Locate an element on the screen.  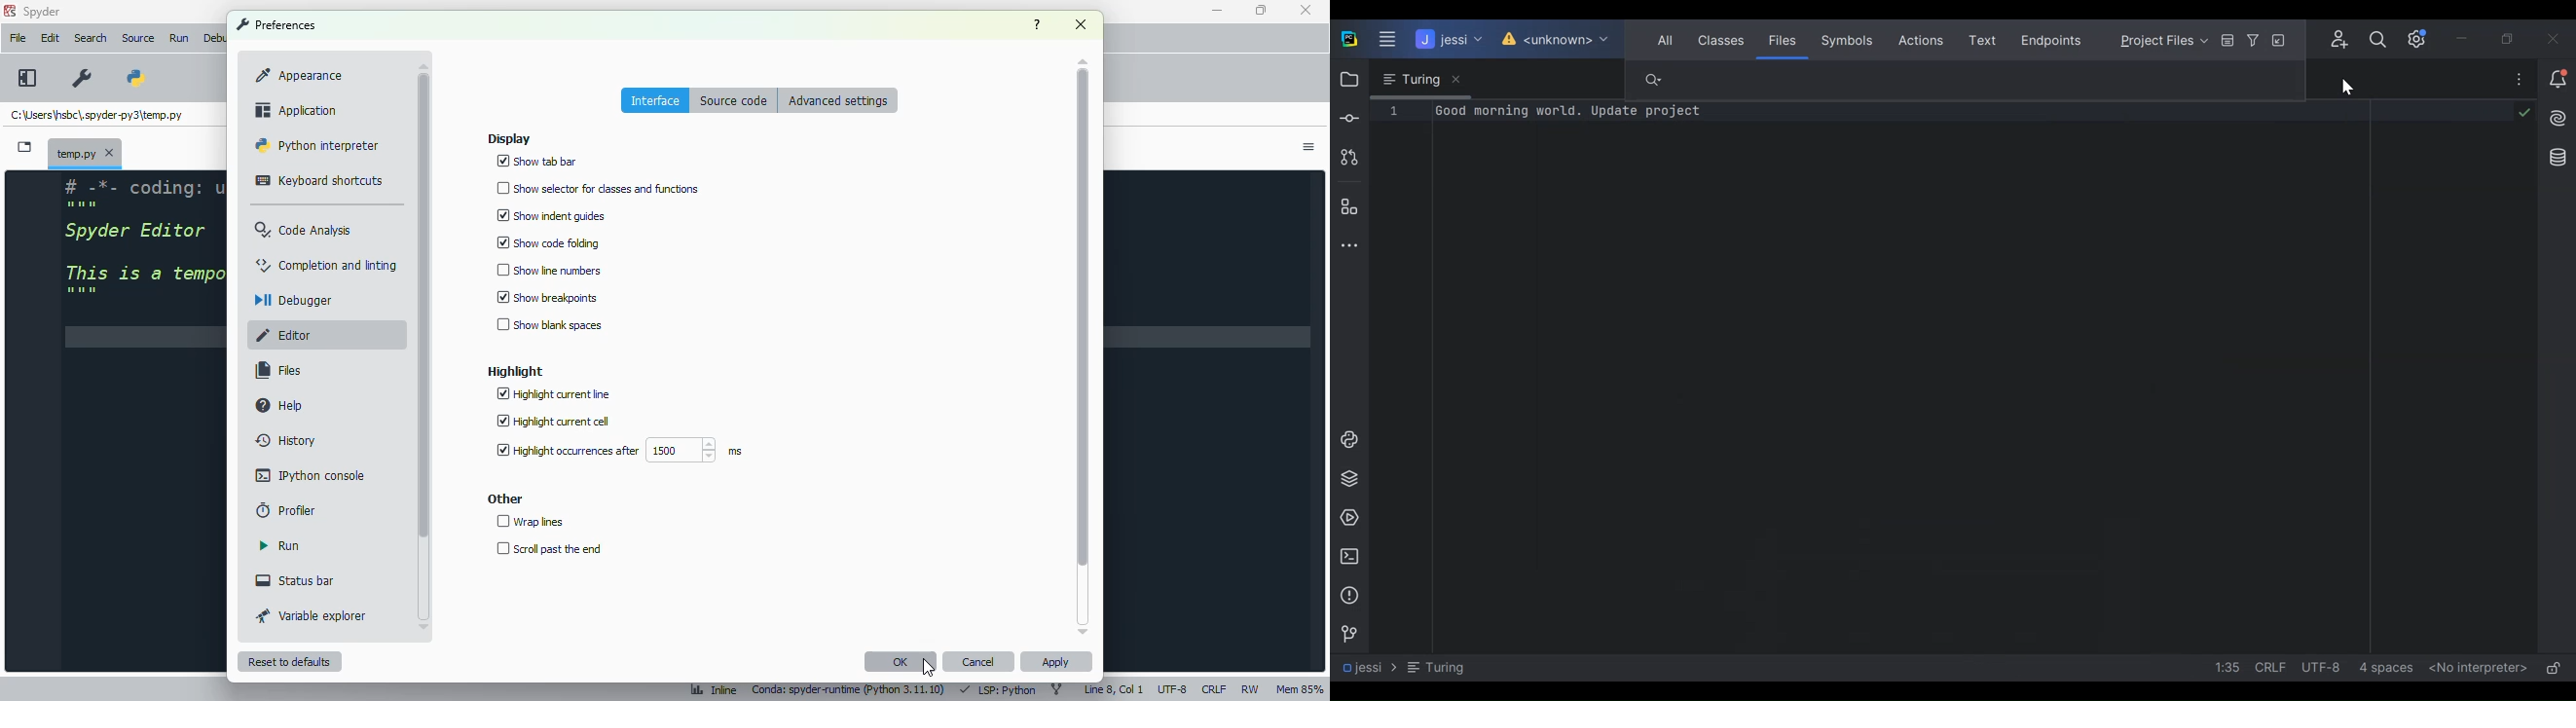
git branch is located at coordinates (1057, 691).